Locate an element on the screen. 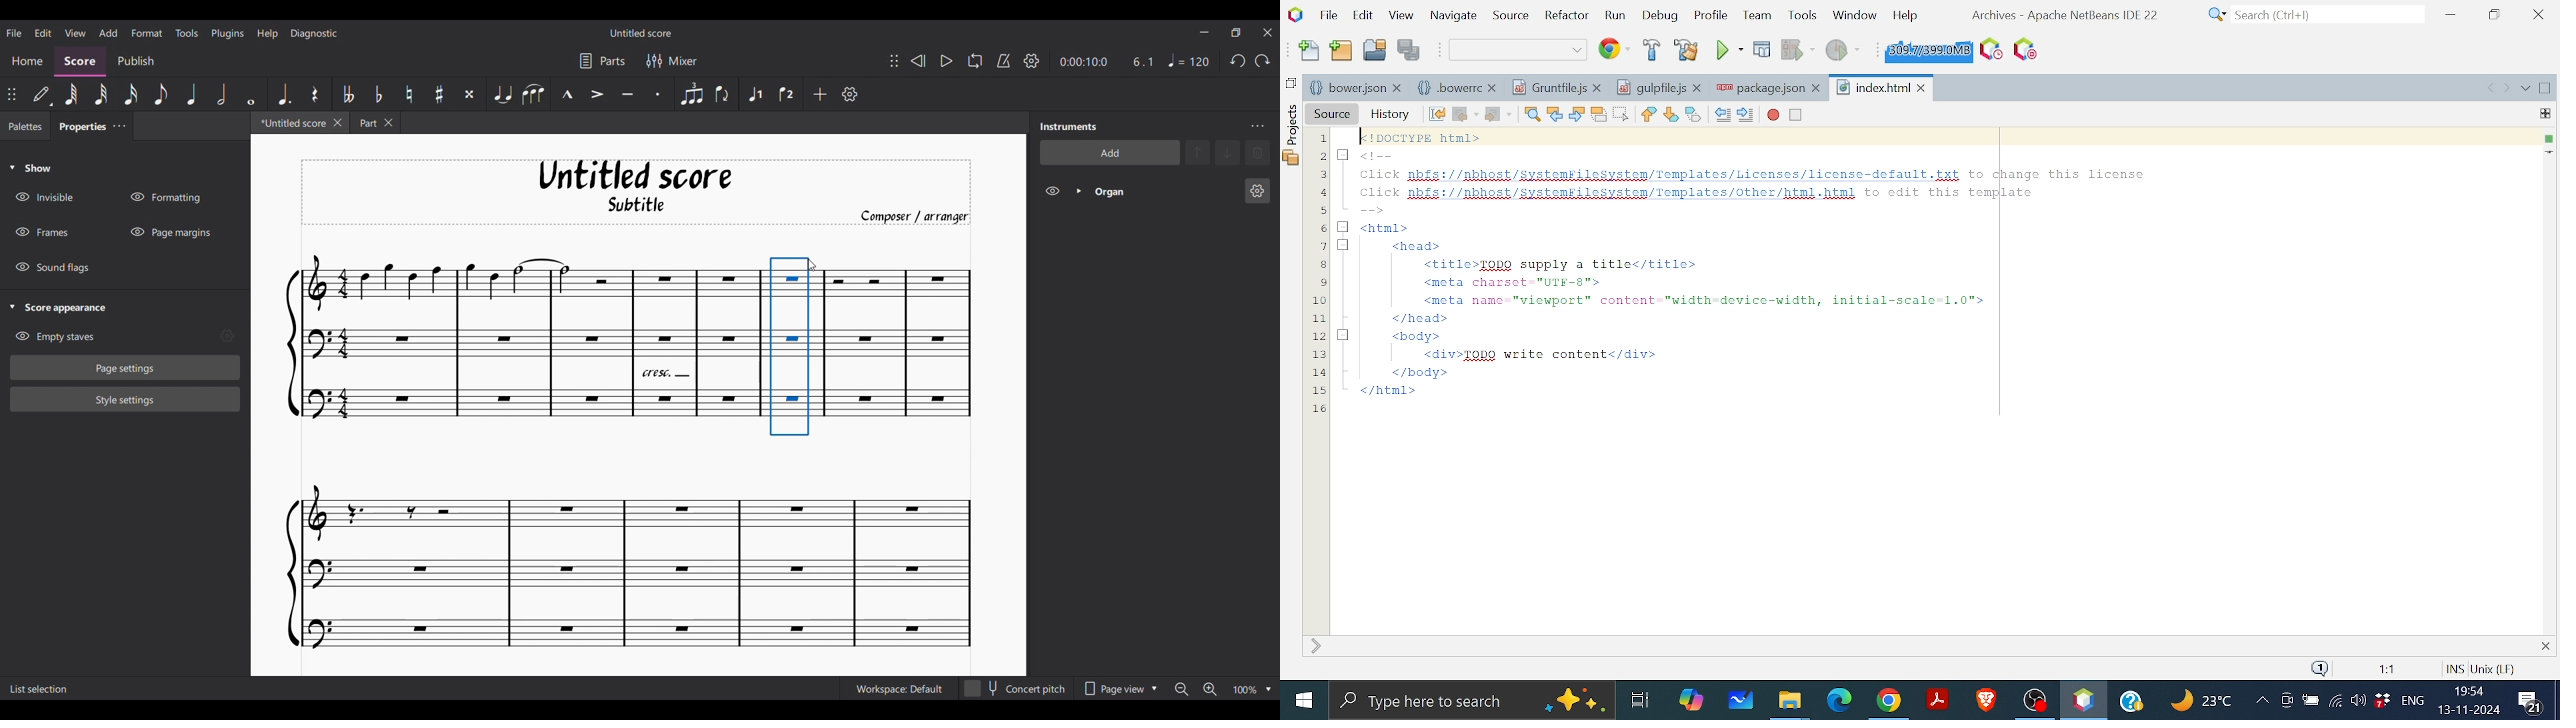 Image resolution: width=2576 pixels, height=728 pixels. Publish section is located at coordinates (135, 62).